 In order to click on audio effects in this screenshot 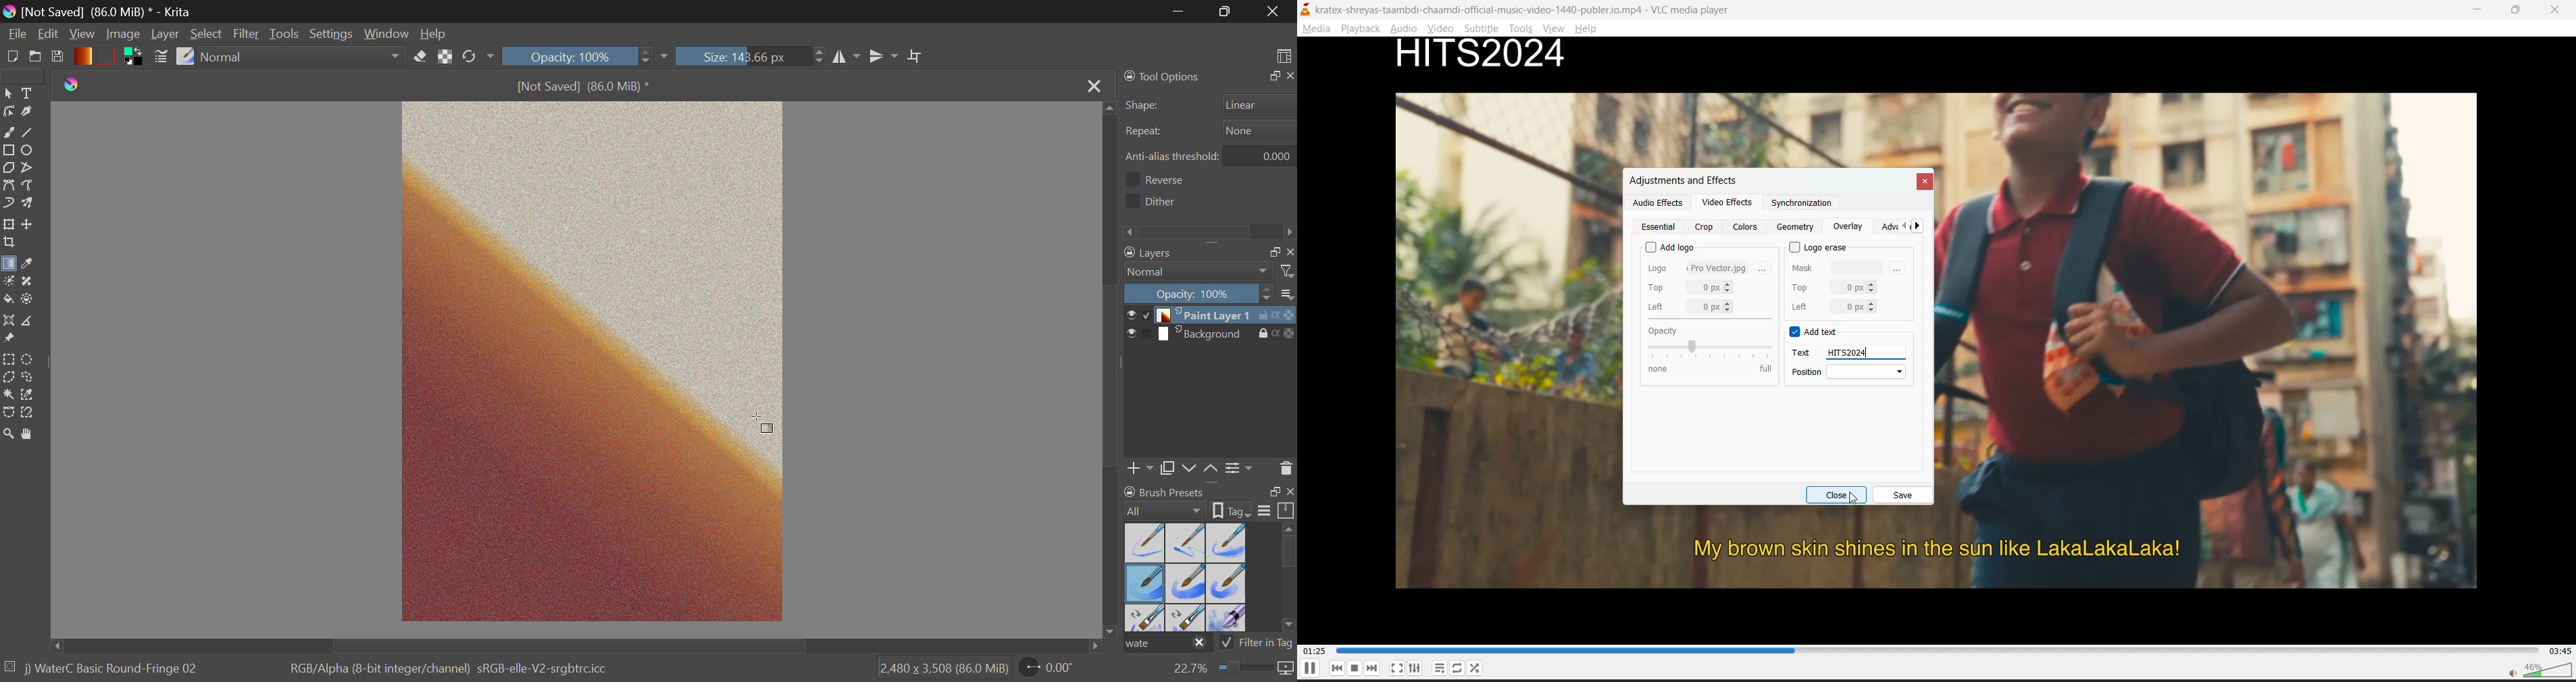, I will do `click(1658, 202)`.